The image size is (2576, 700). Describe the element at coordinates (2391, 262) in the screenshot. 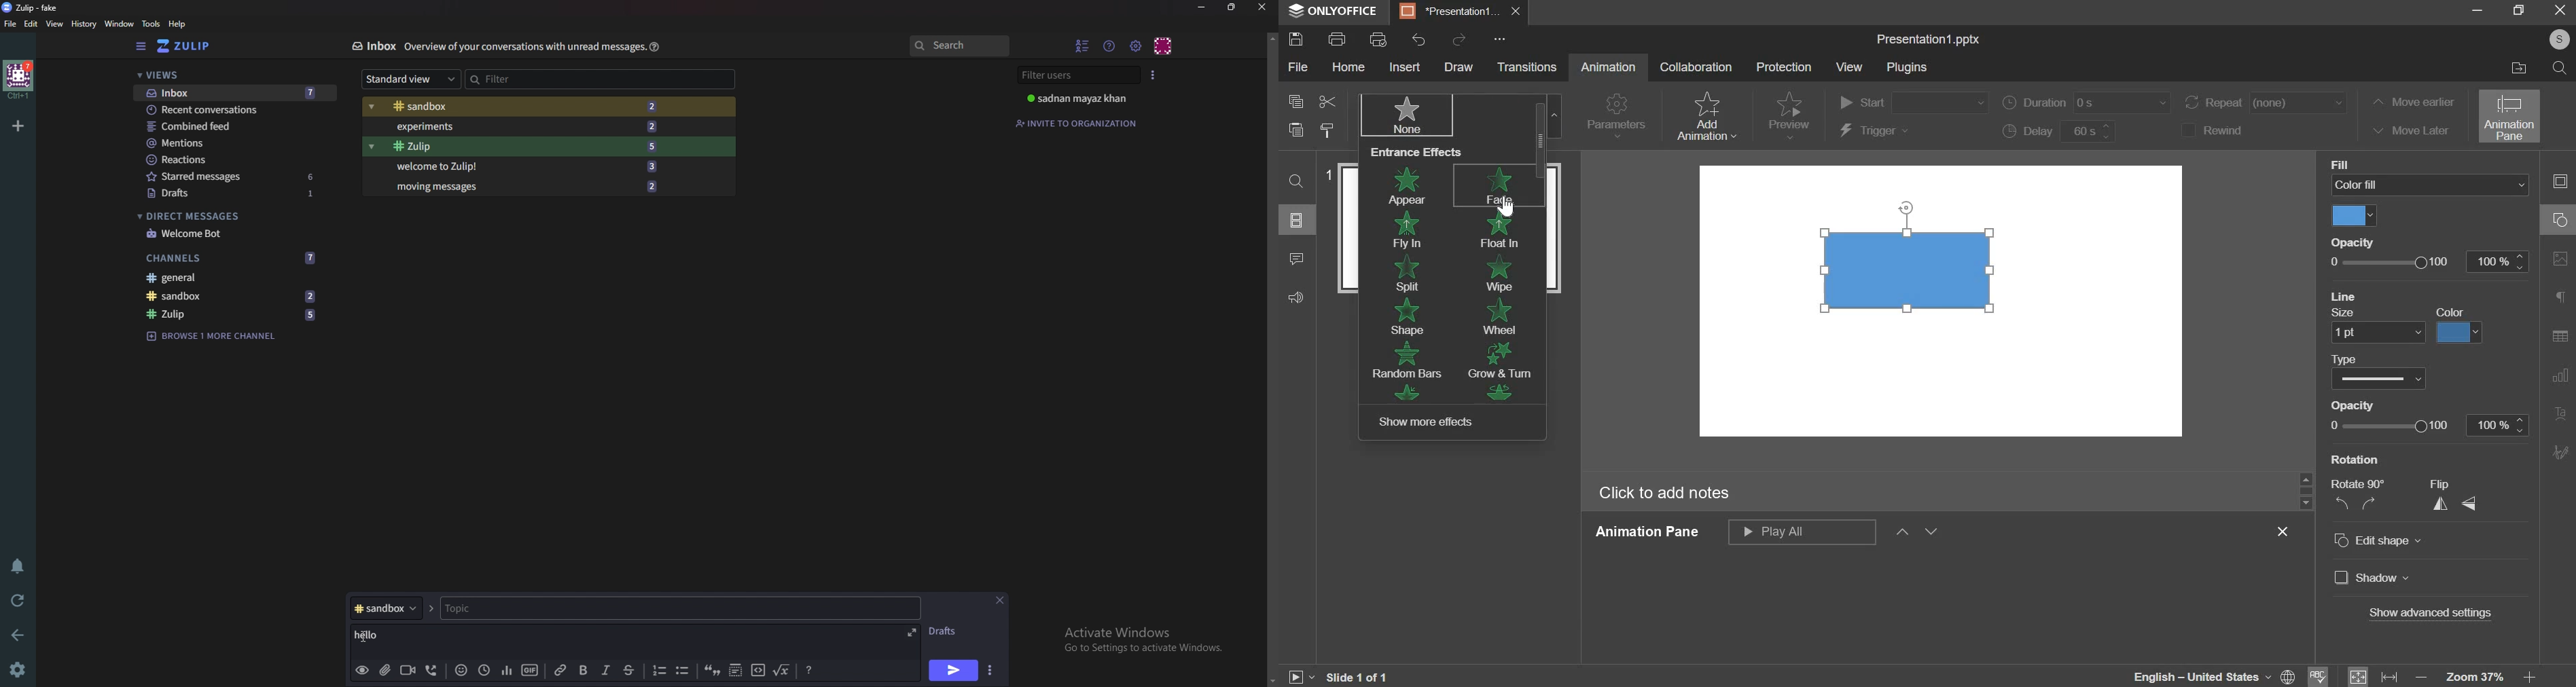

I see `opacity` at that location.